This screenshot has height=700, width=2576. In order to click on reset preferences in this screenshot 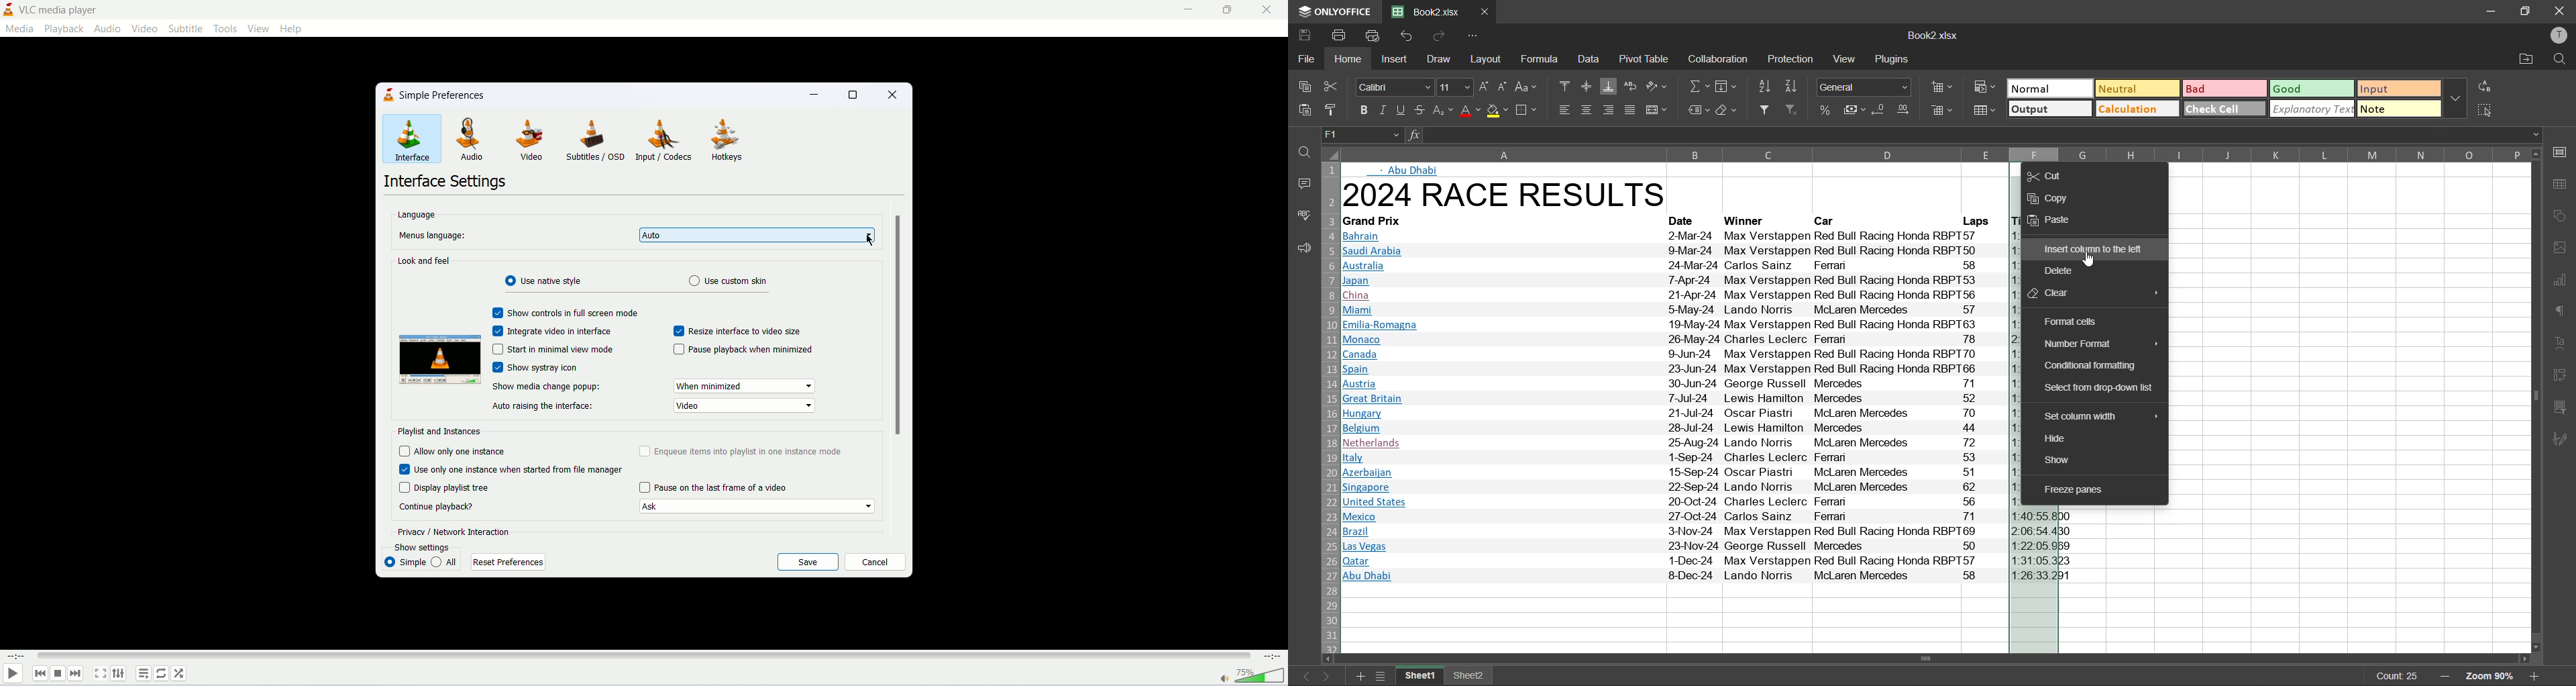, I will do `click(506, 562)`.